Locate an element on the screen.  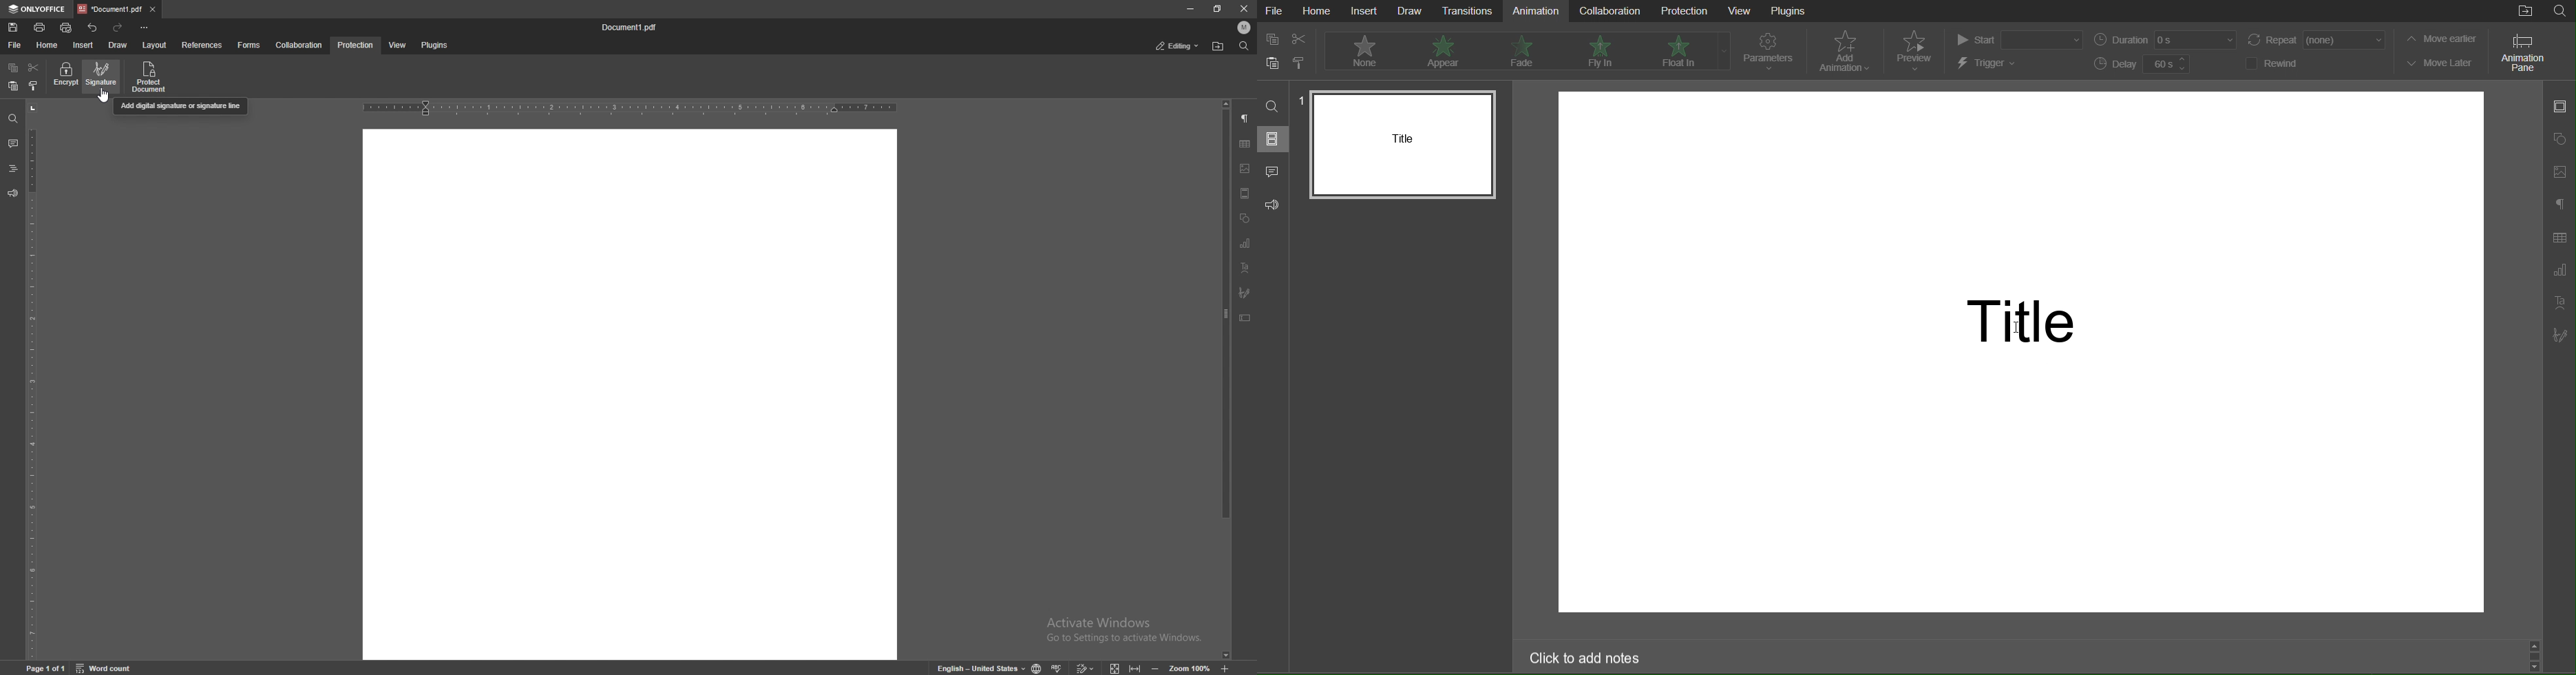
TextArt is located at coordinates (2558, 303).